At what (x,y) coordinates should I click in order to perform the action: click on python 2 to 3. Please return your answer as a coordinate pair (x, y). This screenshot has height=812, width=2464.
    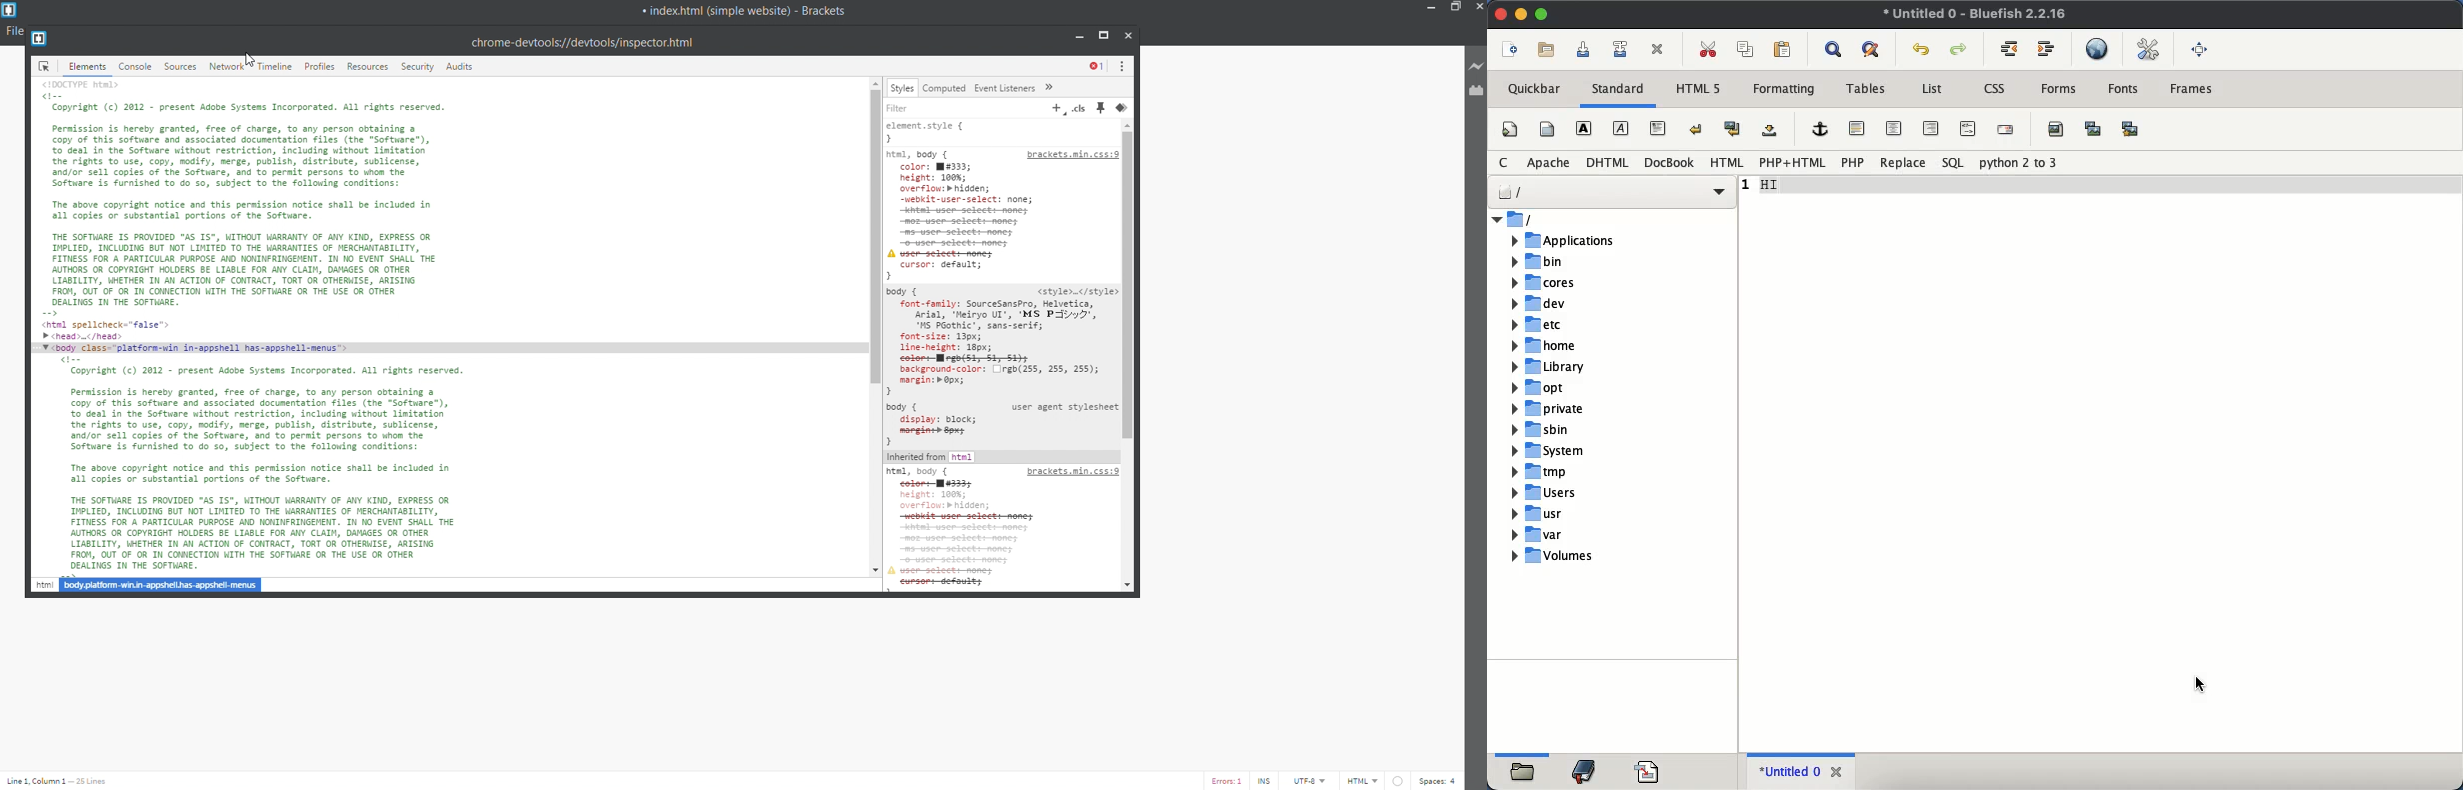
    Looking at the image, I should click on (2015, 163).